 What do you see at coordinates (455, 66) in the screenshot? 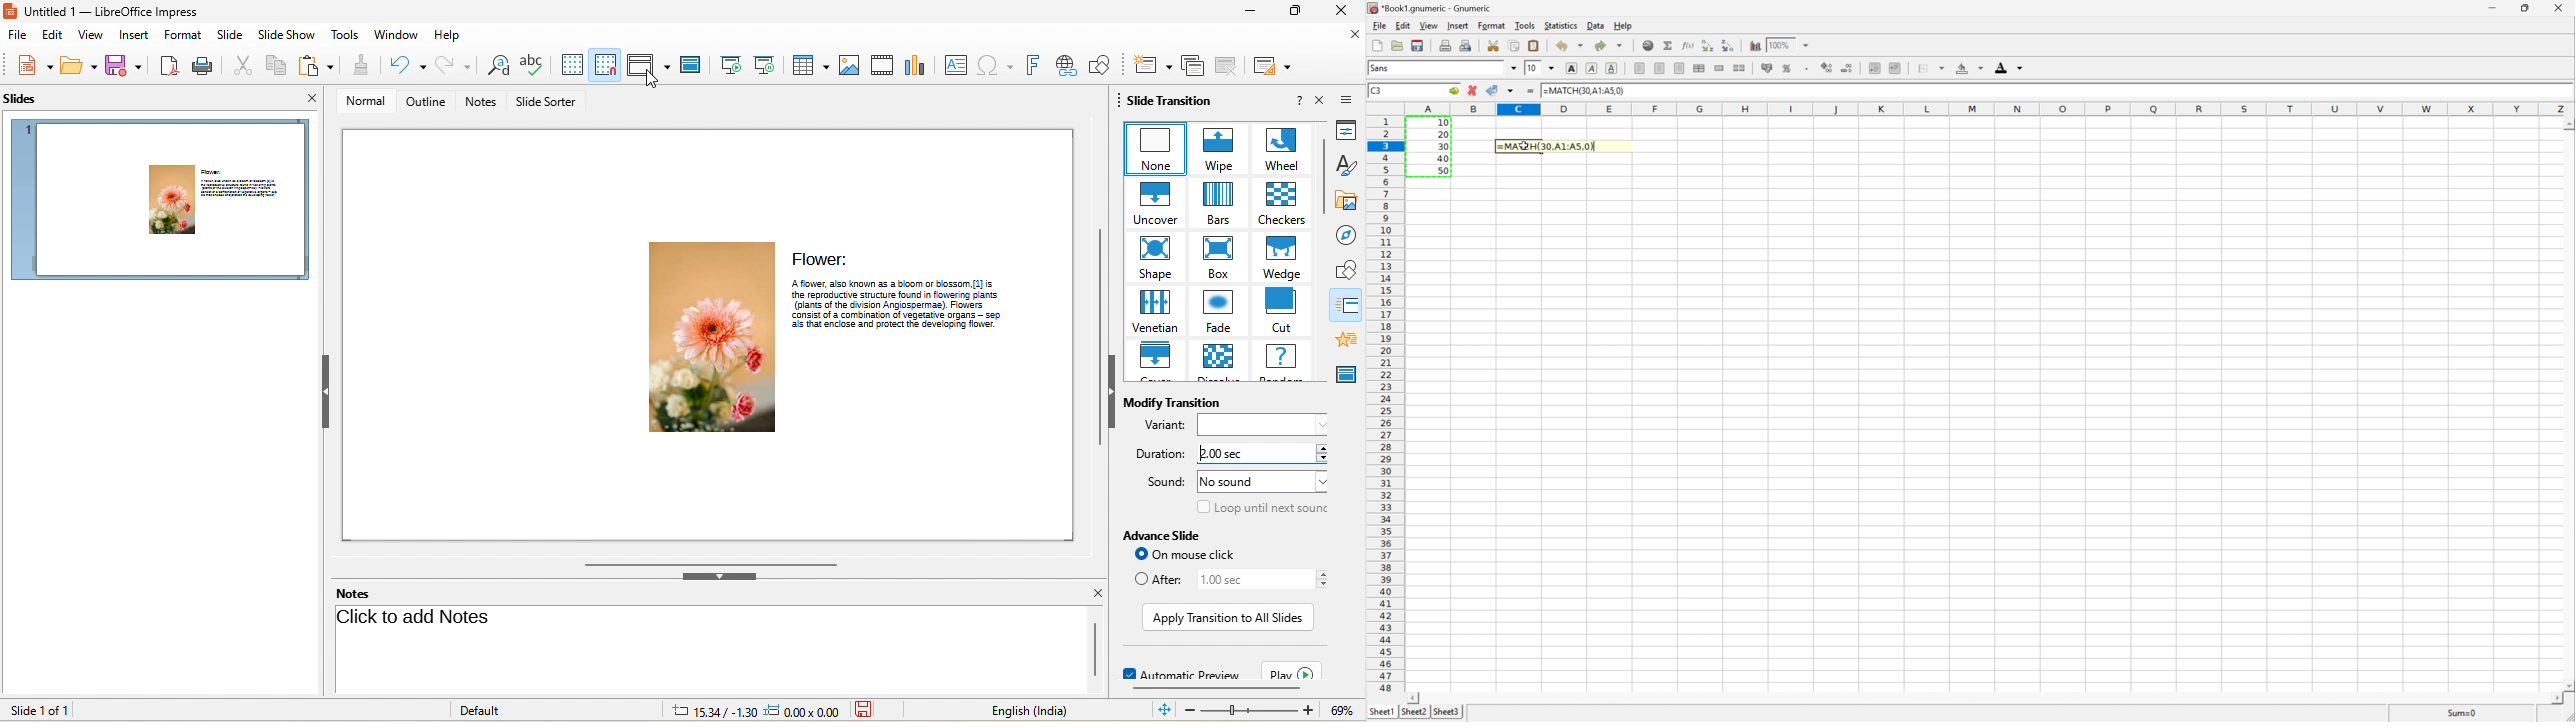
I see `redo` at bounding box center [455, 66].